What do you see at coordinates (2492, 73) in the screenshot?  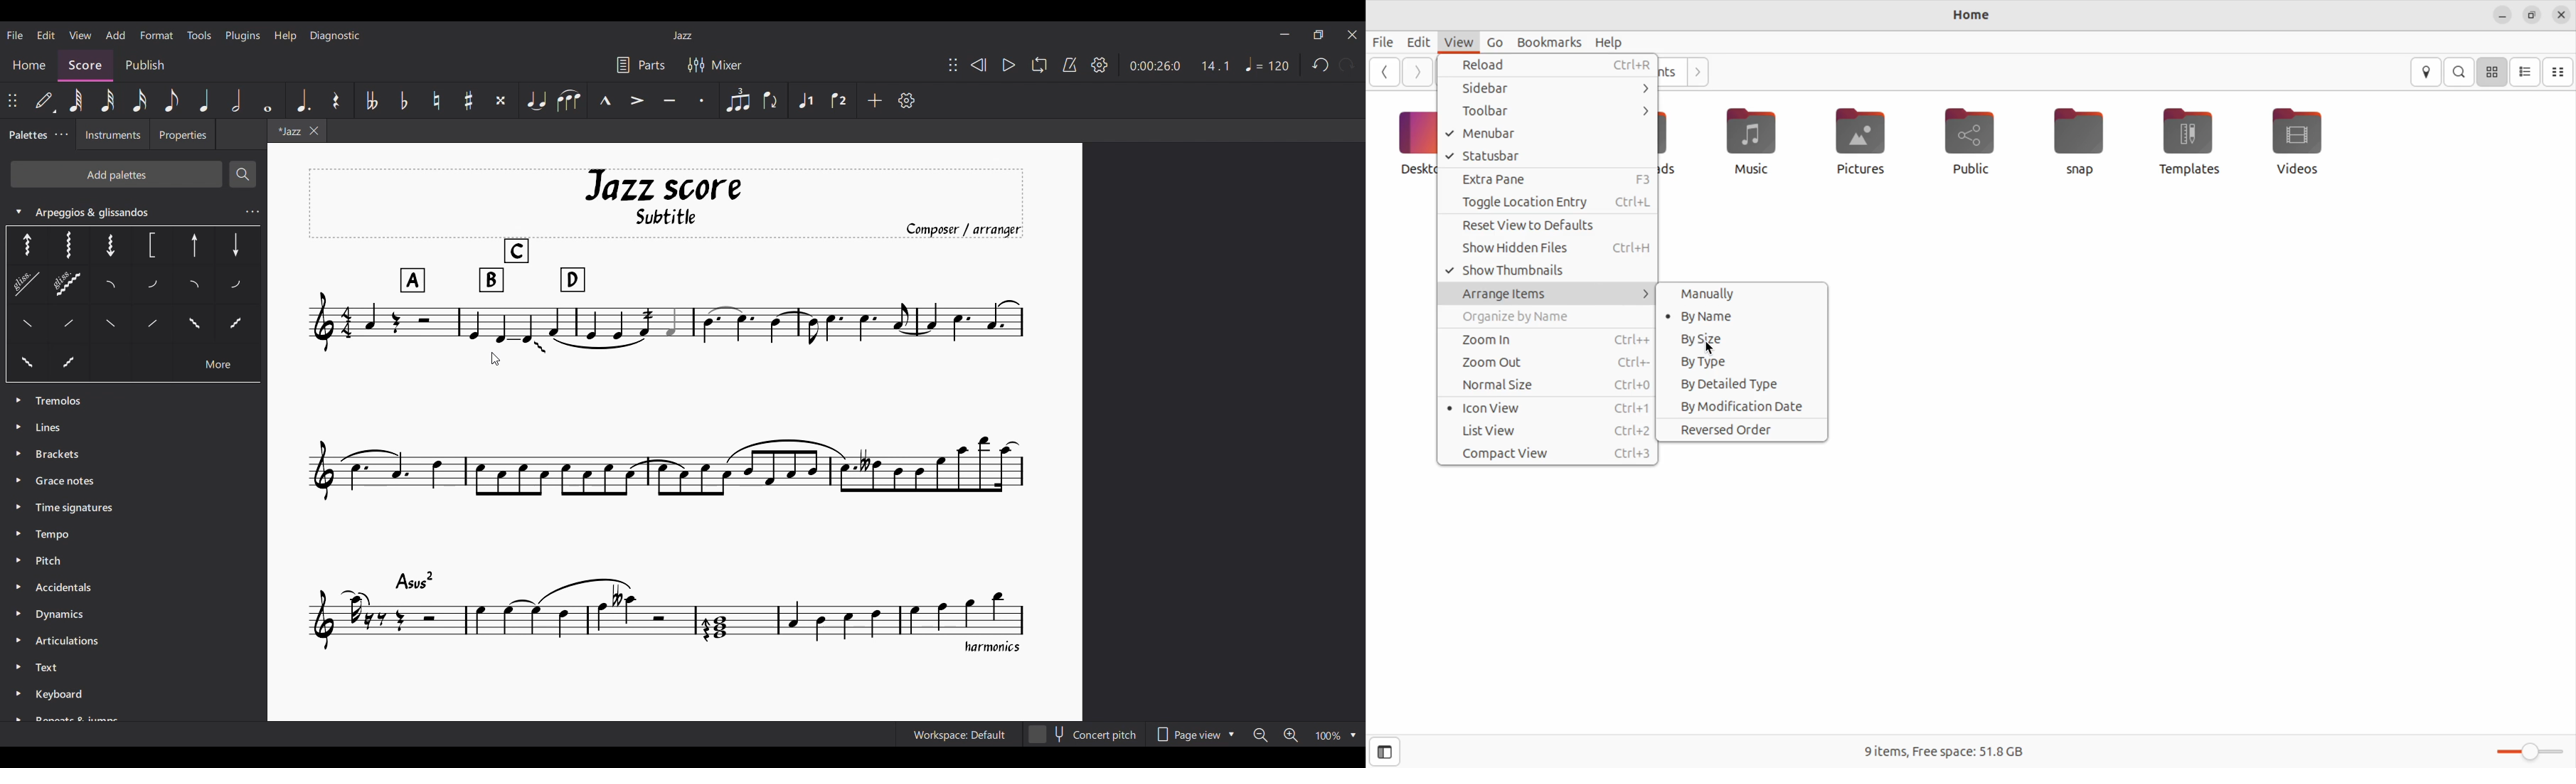 I see `icon view` at bounding box center [2492, 73].